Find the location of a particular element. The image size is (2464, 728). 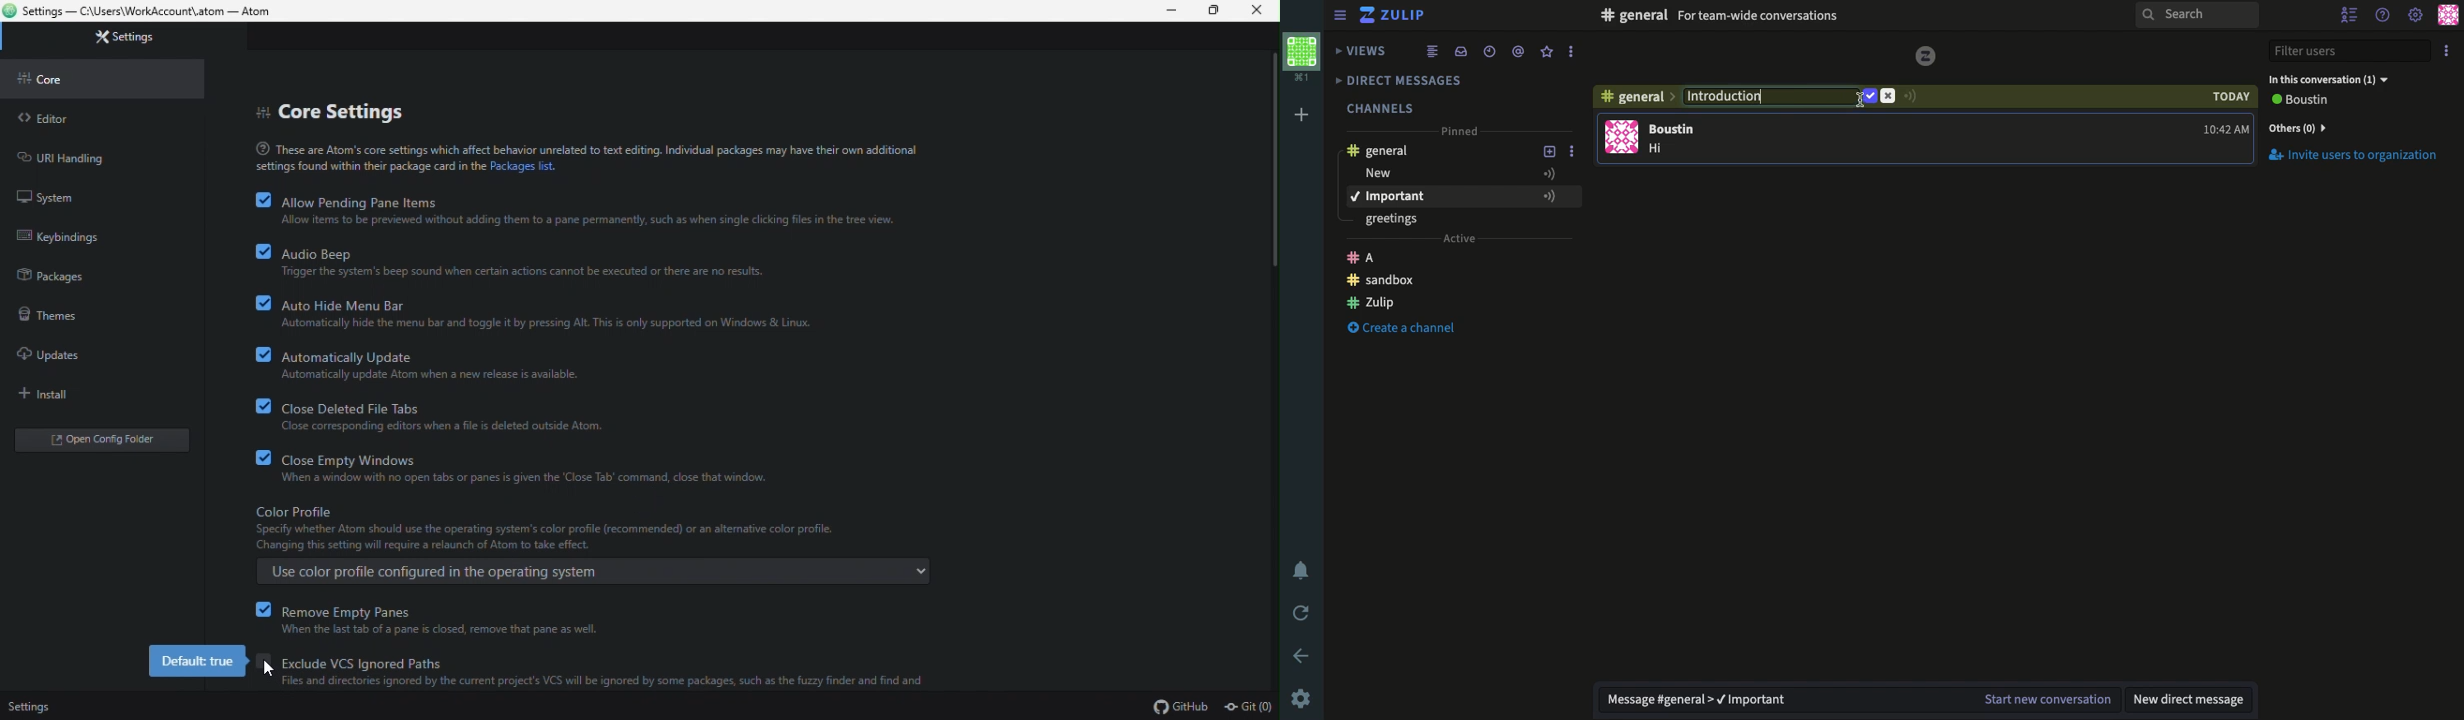

Auto hide menu bar is located at coordinates (599, 314).